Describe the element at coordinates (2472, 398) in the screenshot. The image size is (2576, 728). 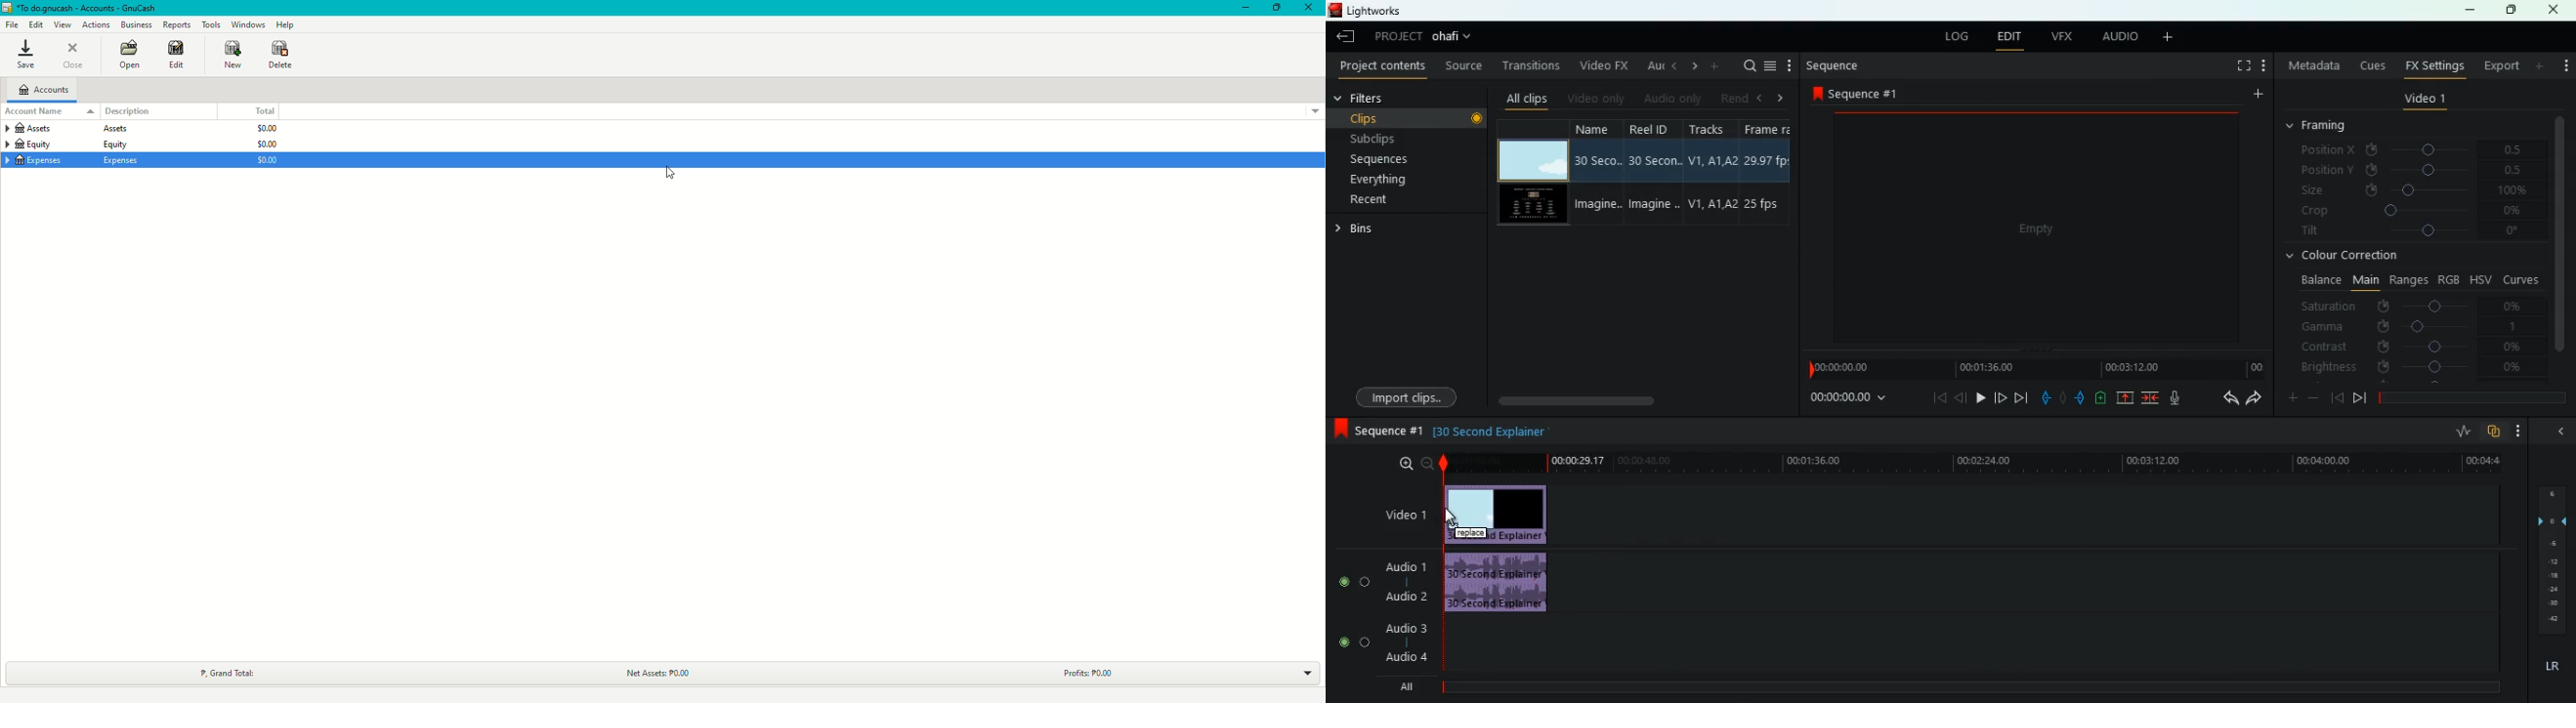
I see `time frame` at that location.